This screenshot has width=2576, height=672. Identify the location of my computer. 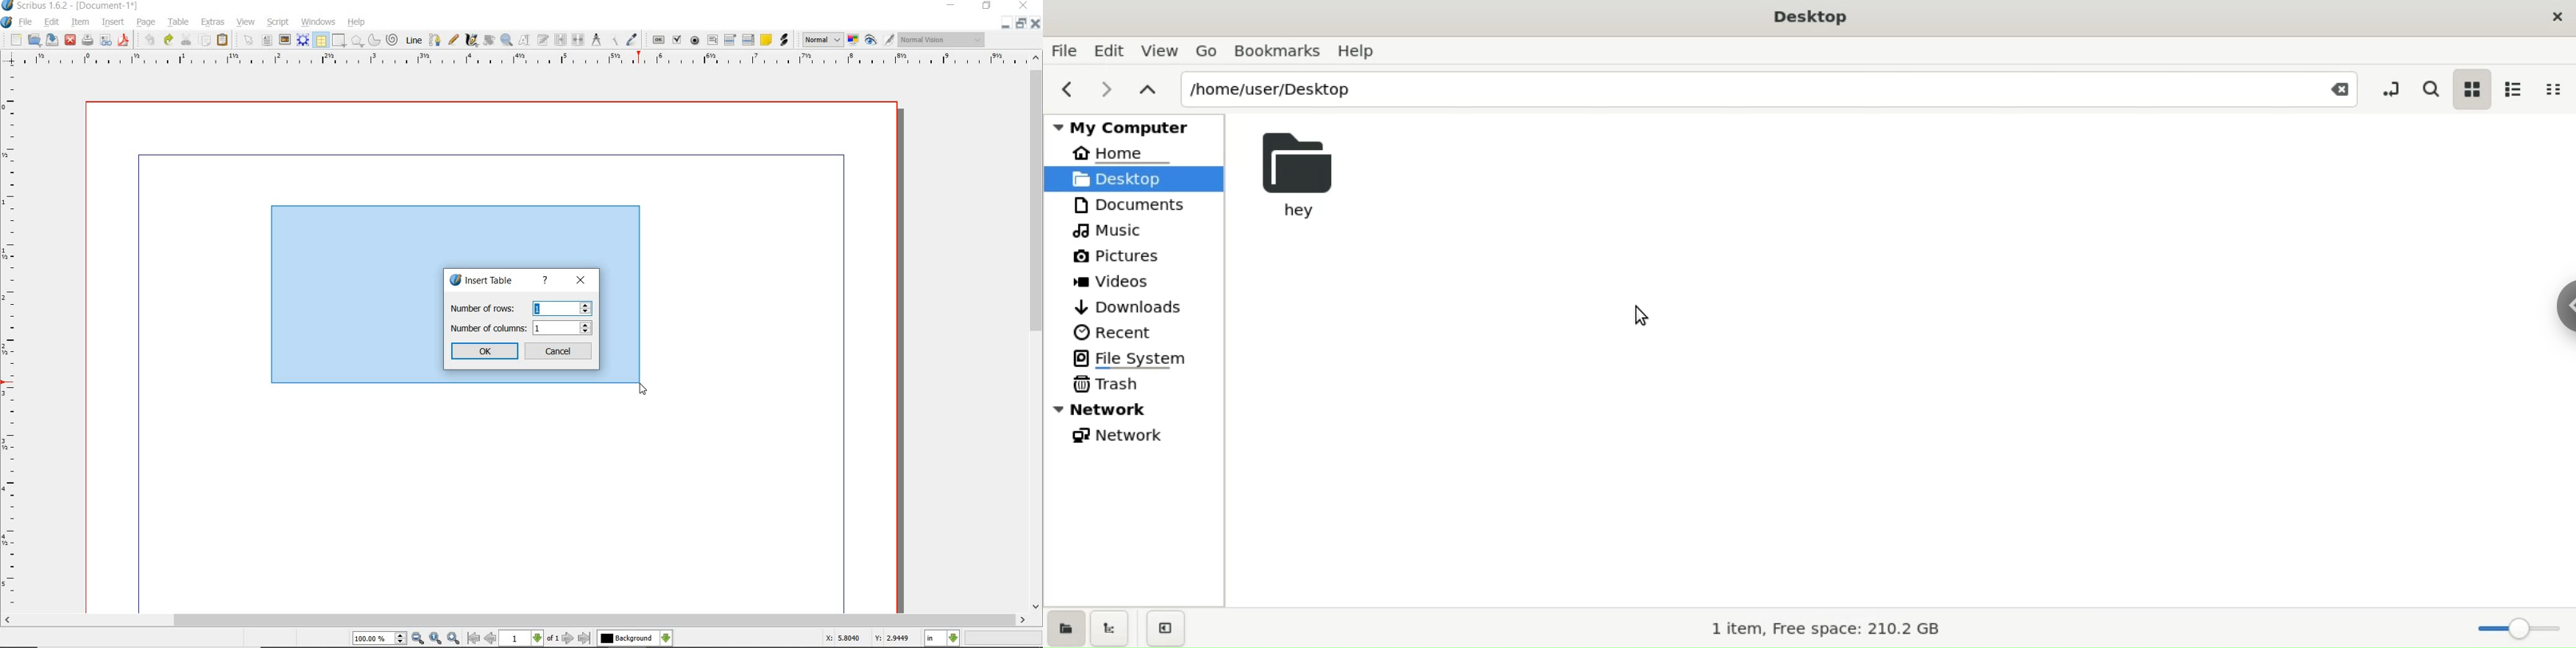
(1132, 125).